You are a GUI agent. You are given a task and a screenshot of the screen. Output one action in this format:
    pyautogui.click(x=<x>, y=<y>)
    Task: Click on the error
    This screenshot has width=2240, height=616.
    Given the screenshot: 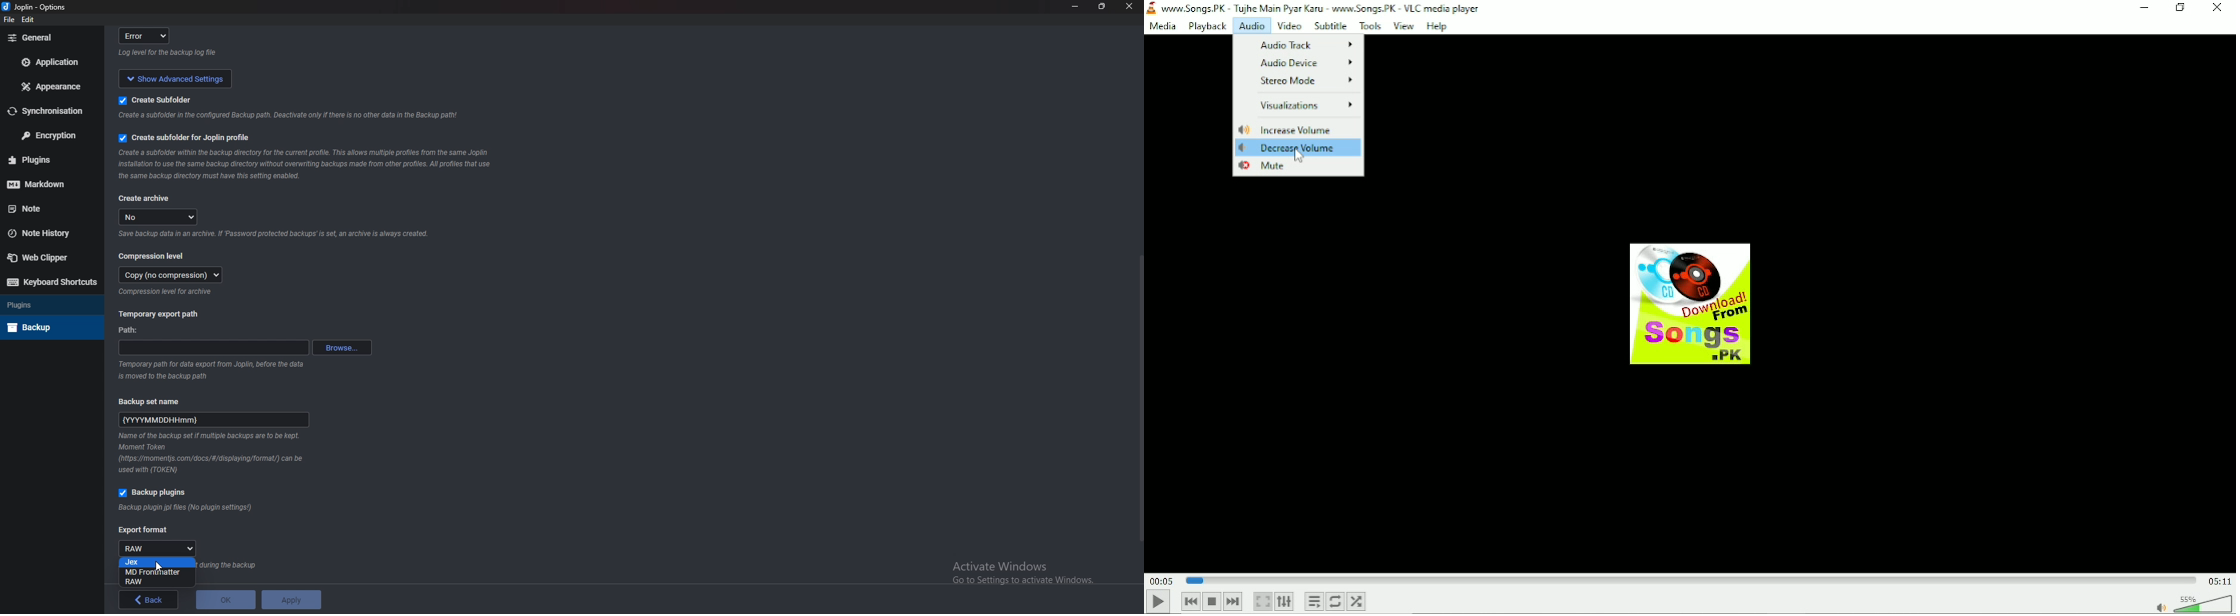 What is the action you would take?
    pyautogui.click(x=148, y=35)
    